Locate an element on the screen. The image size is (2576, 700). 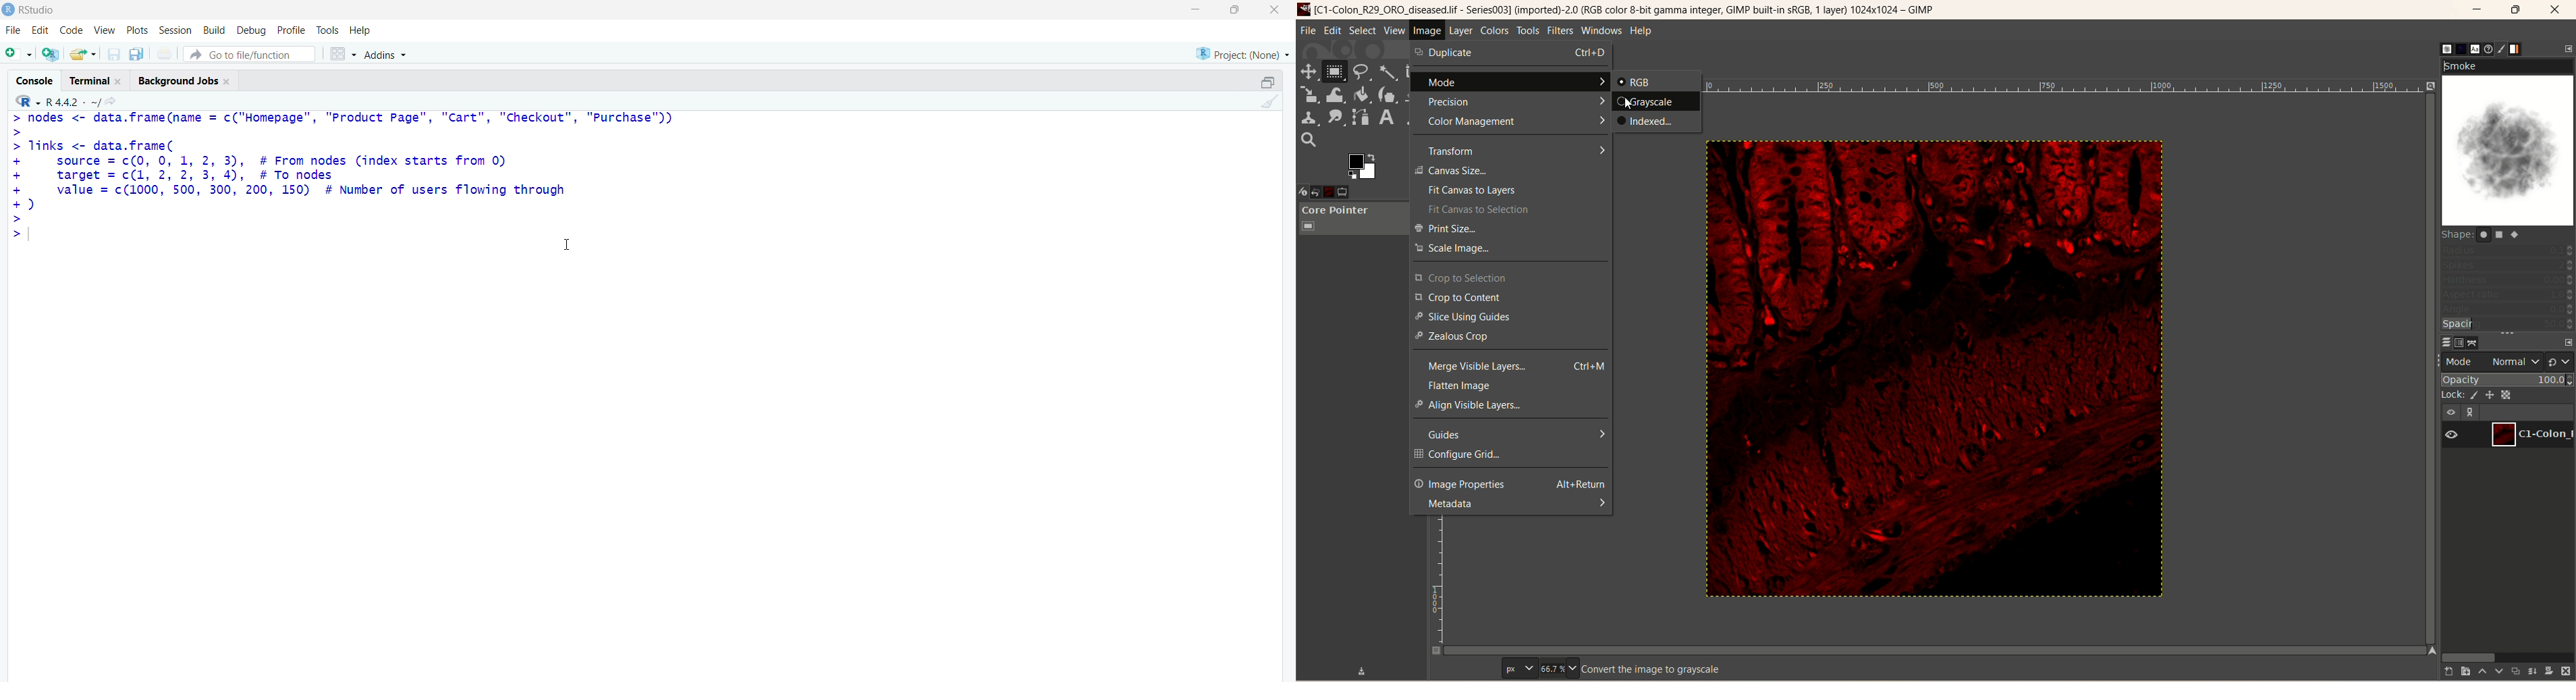
configure this tab is located at coordinates (2568, 343).